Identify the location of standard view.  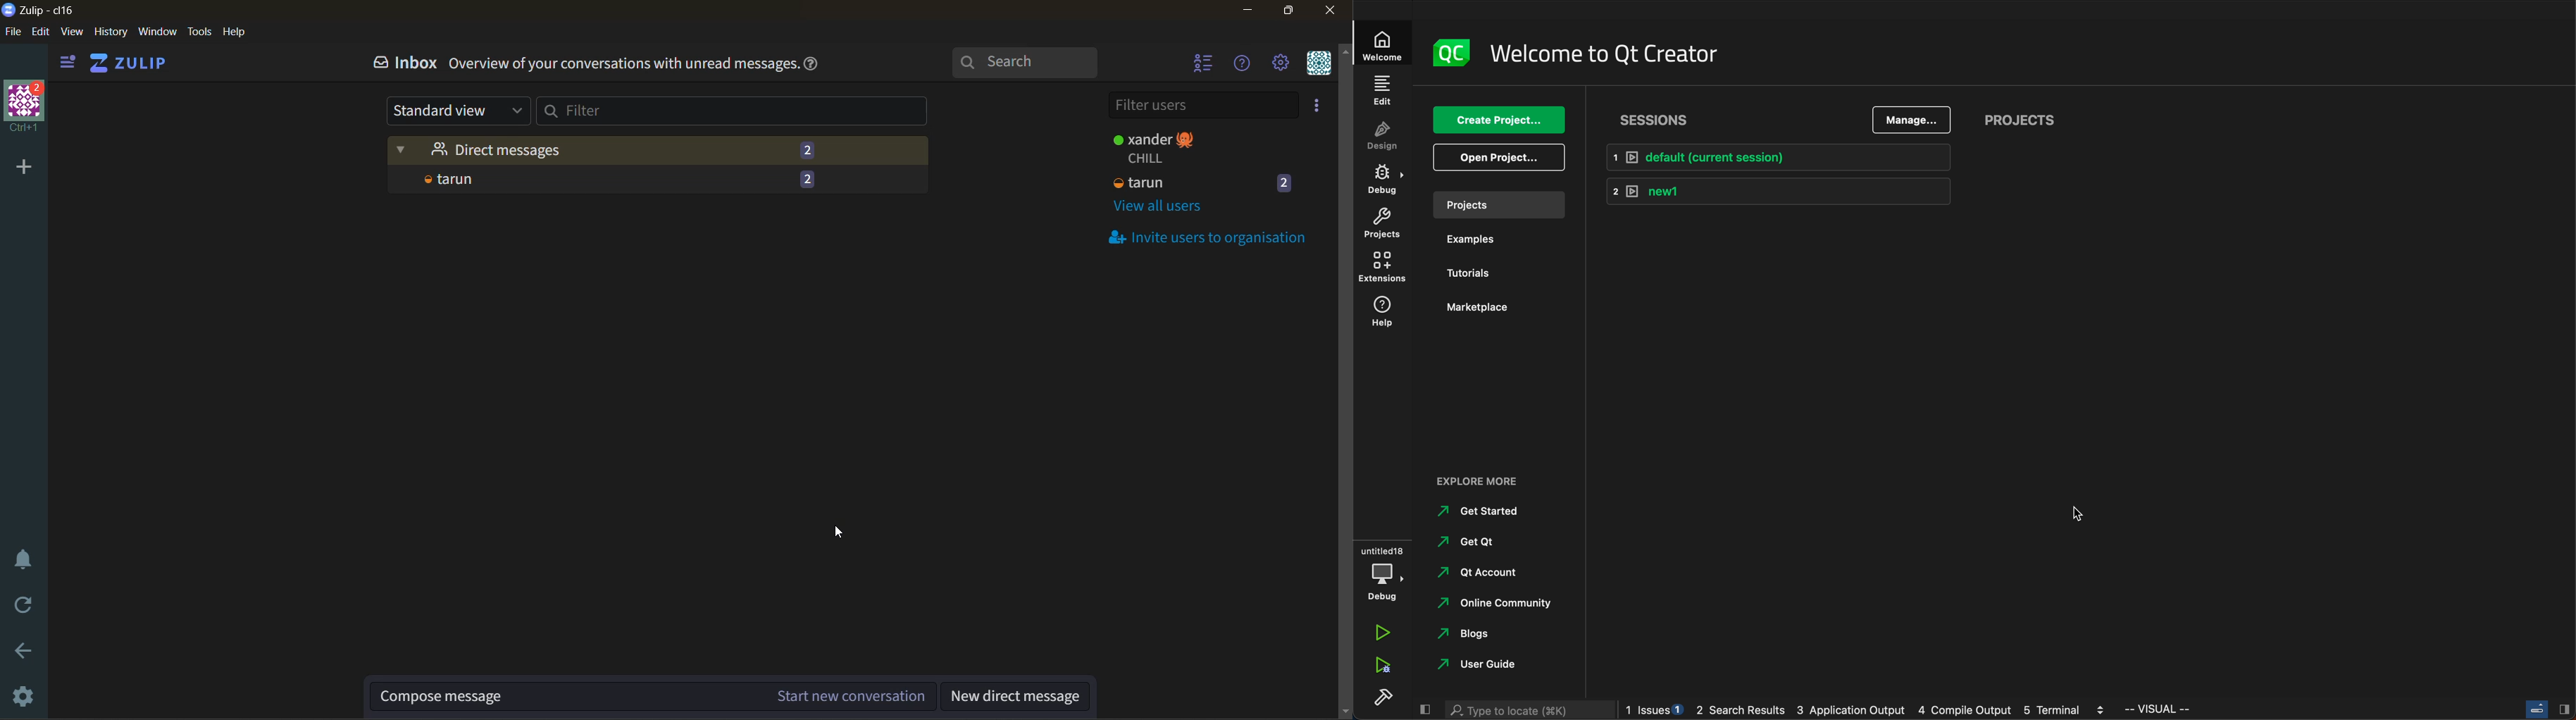
(456, 111).